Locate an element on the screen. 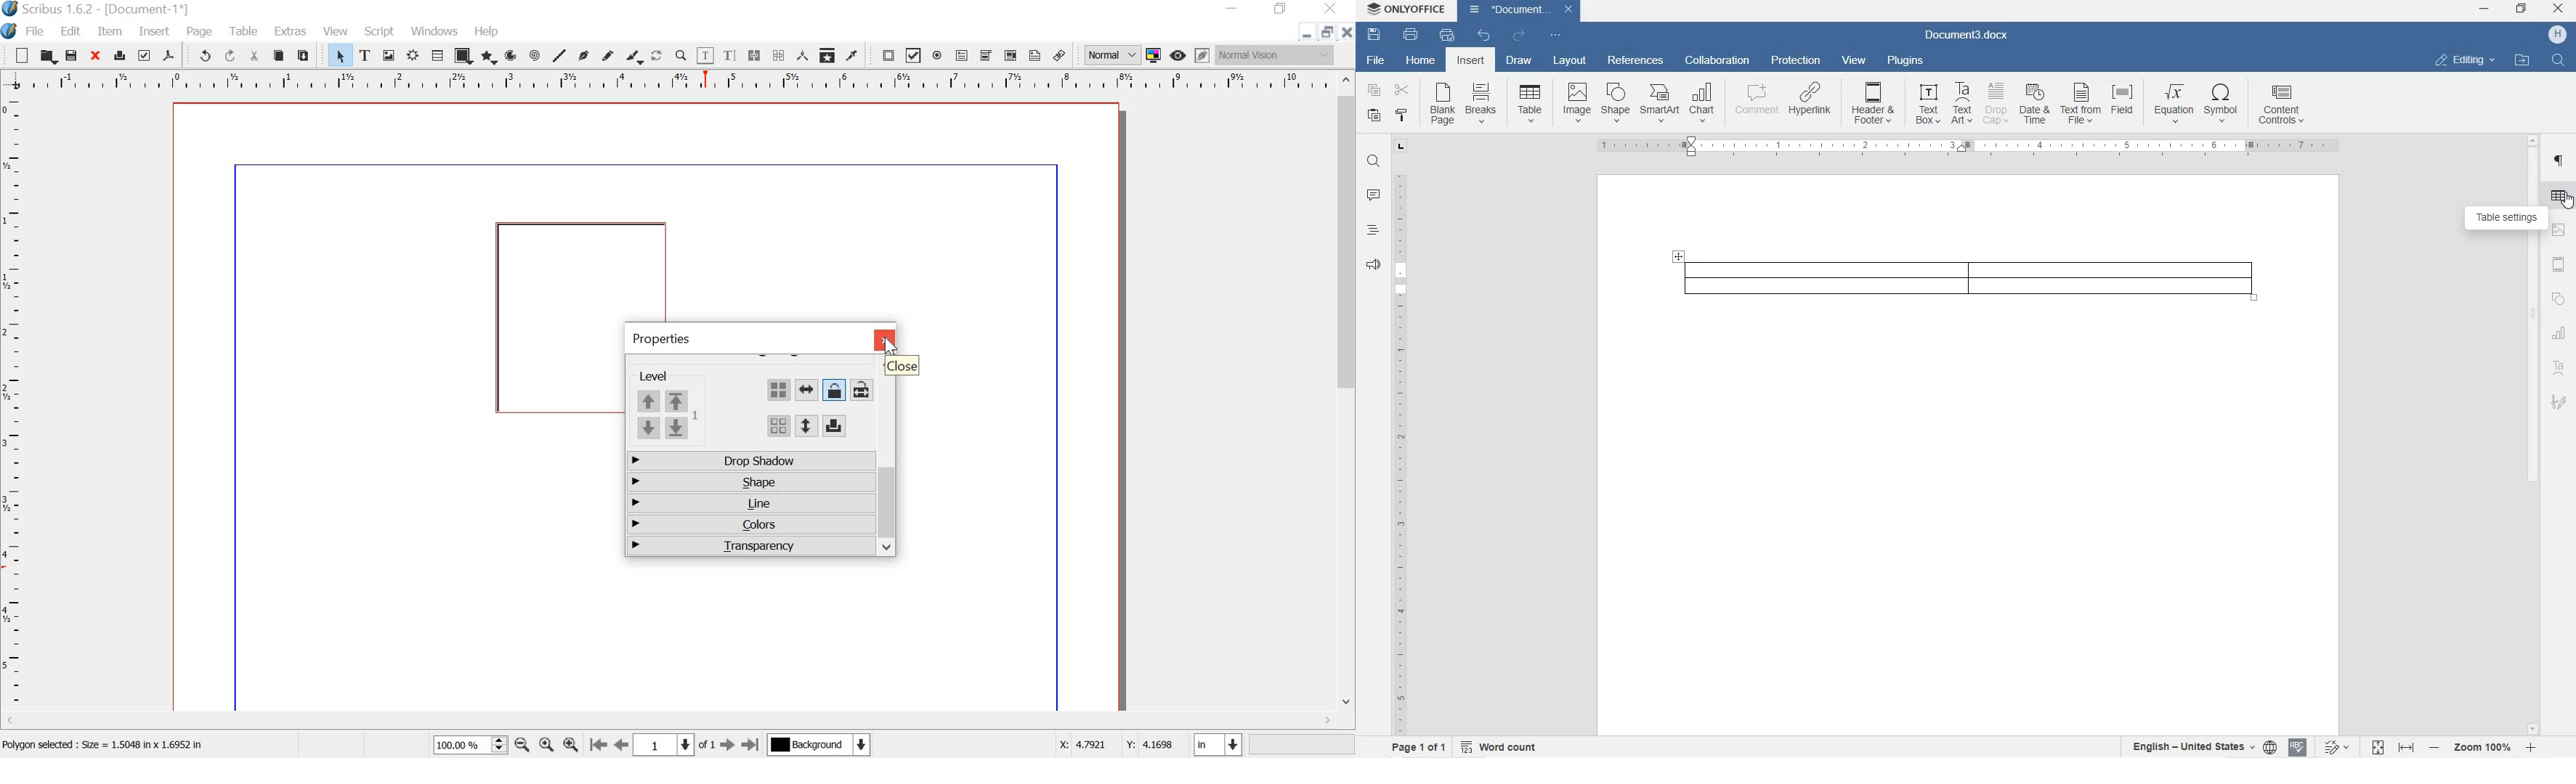 The width and height of the screenshot is (2576, 784). PAGE 1 OF 1 is located at coordinates (1415, 748).